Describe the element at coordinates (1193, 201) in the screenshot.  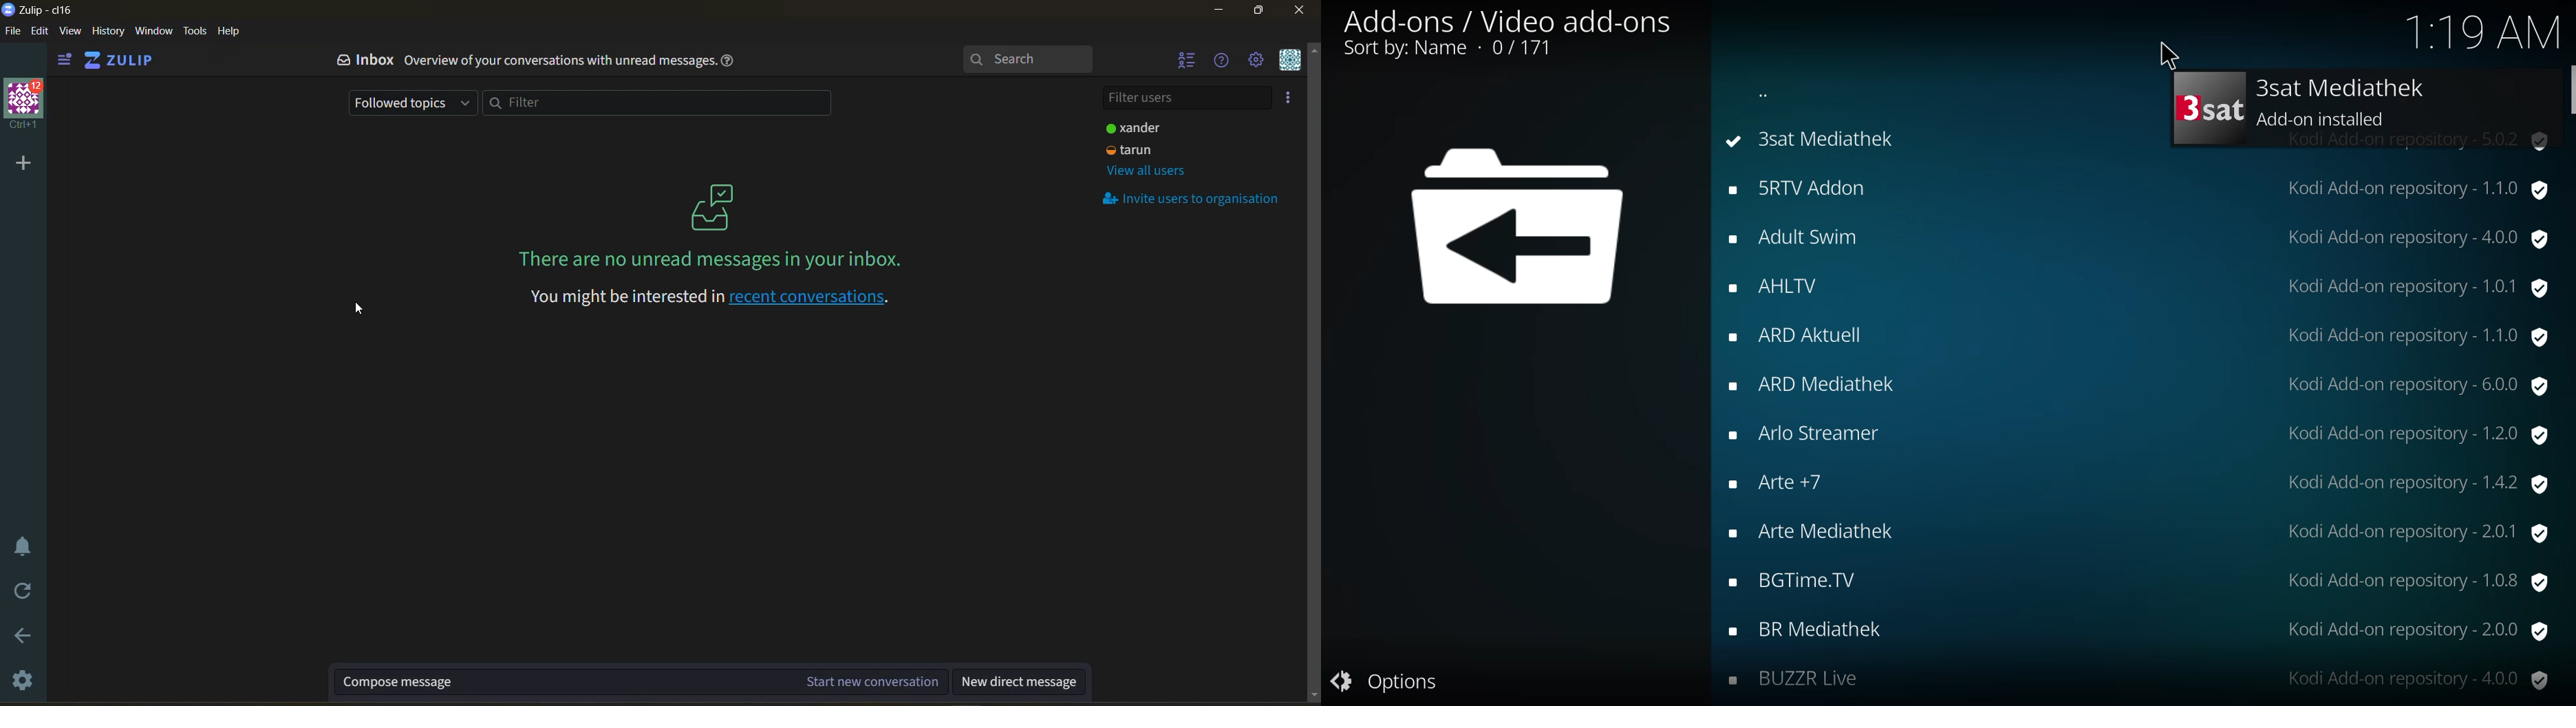
I see `invite users to organisation` at that location.